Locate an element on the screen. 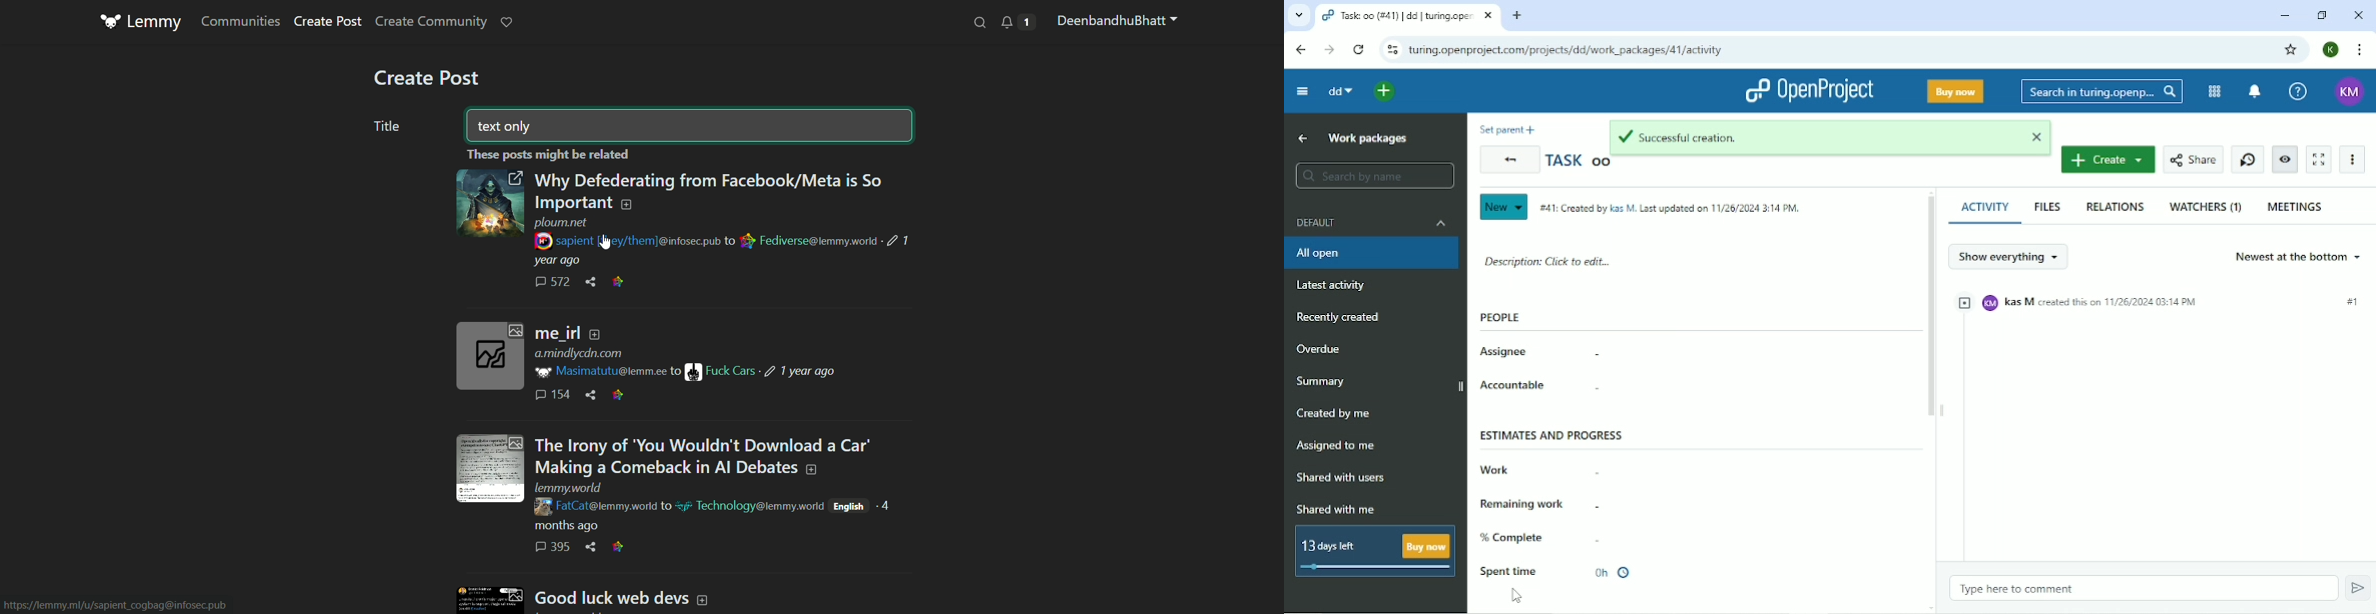 Image resolution: width=2380 pixels, height=616 pixels. Link is located at coordinates (617, 281).